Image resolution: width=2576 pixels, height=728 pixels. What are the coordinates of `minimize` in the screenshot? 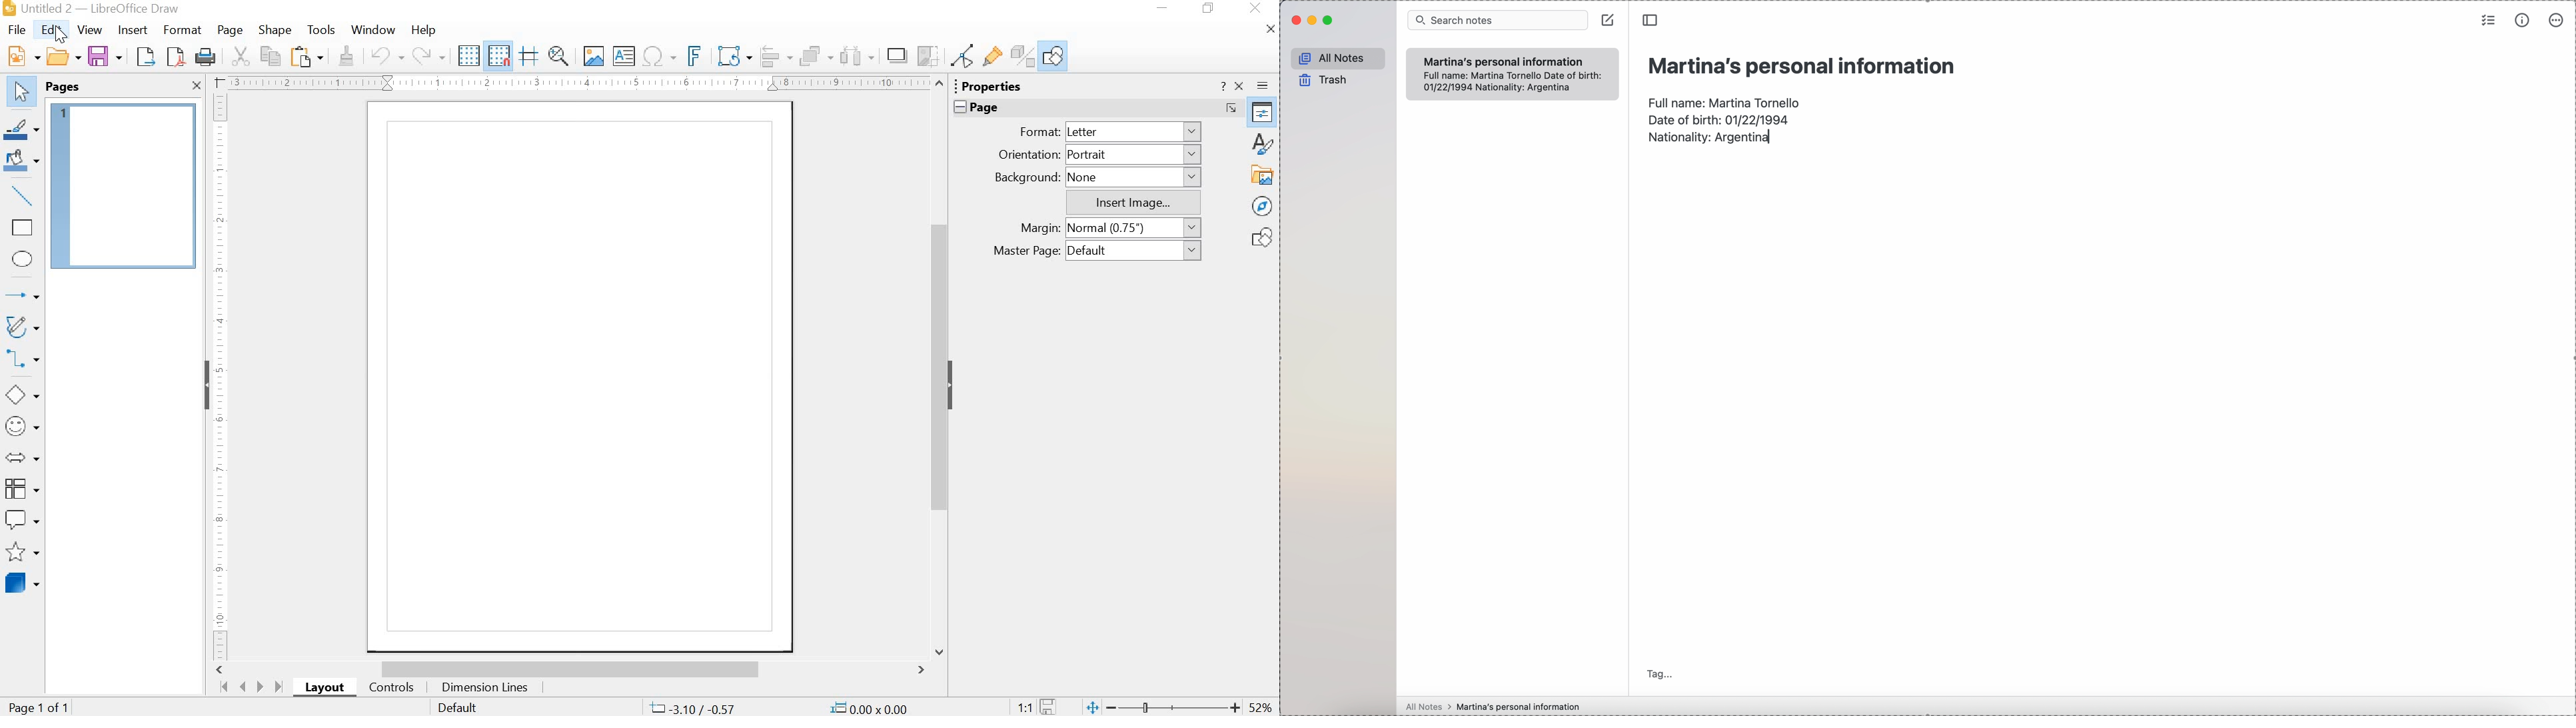 It's located at (1165, 10).